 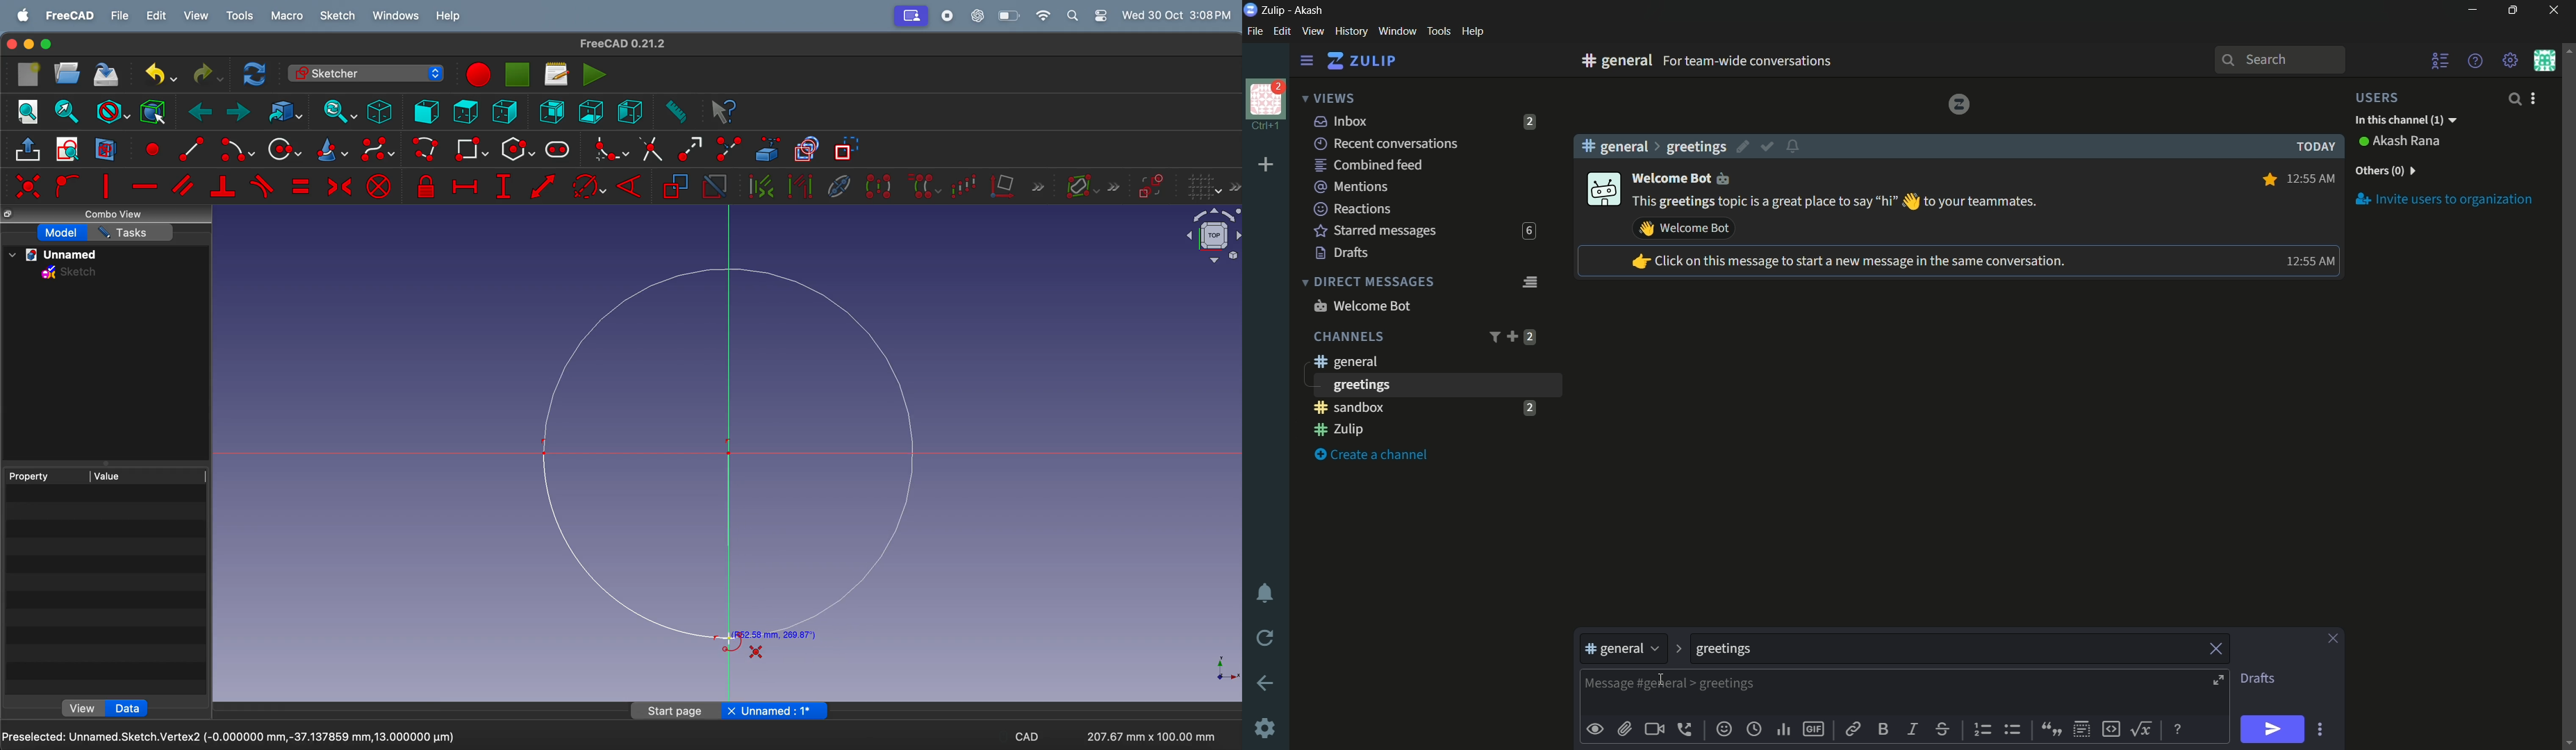 I want to click on Tasks, so click(x=131, y=232).